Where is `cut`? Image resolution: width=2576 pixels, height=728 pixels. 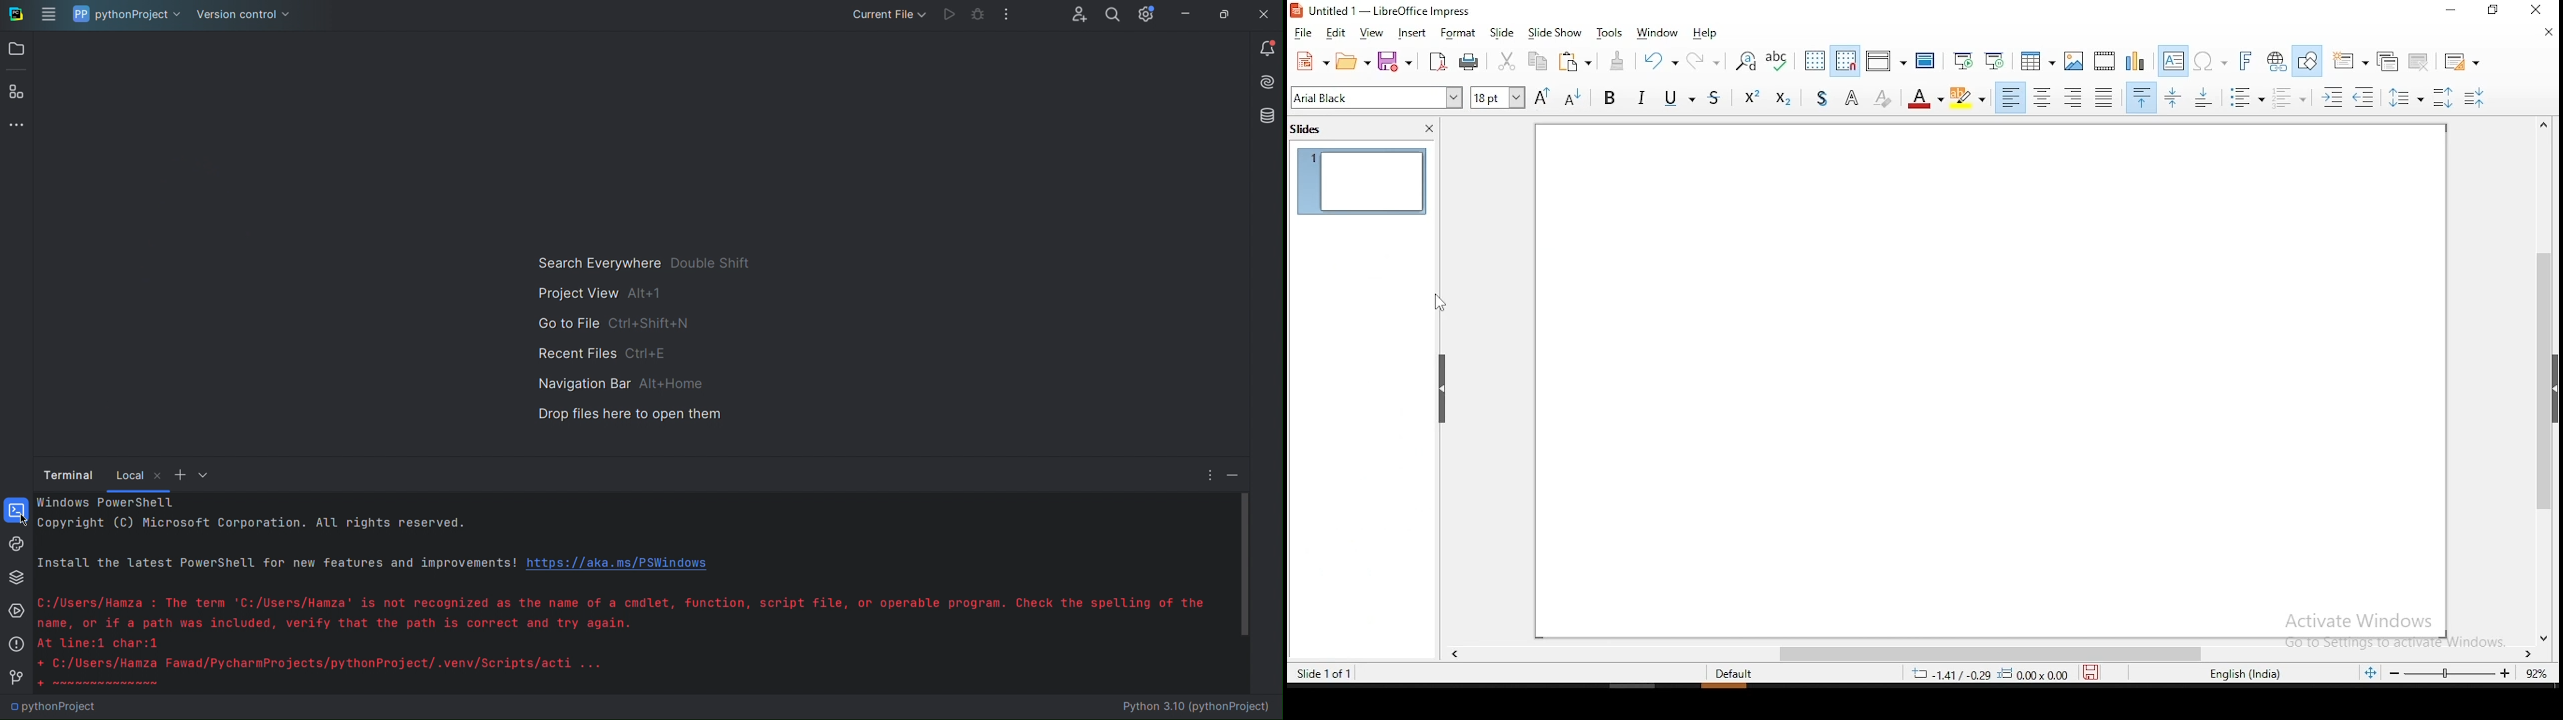
cut is located at coordinates (1505, 61).